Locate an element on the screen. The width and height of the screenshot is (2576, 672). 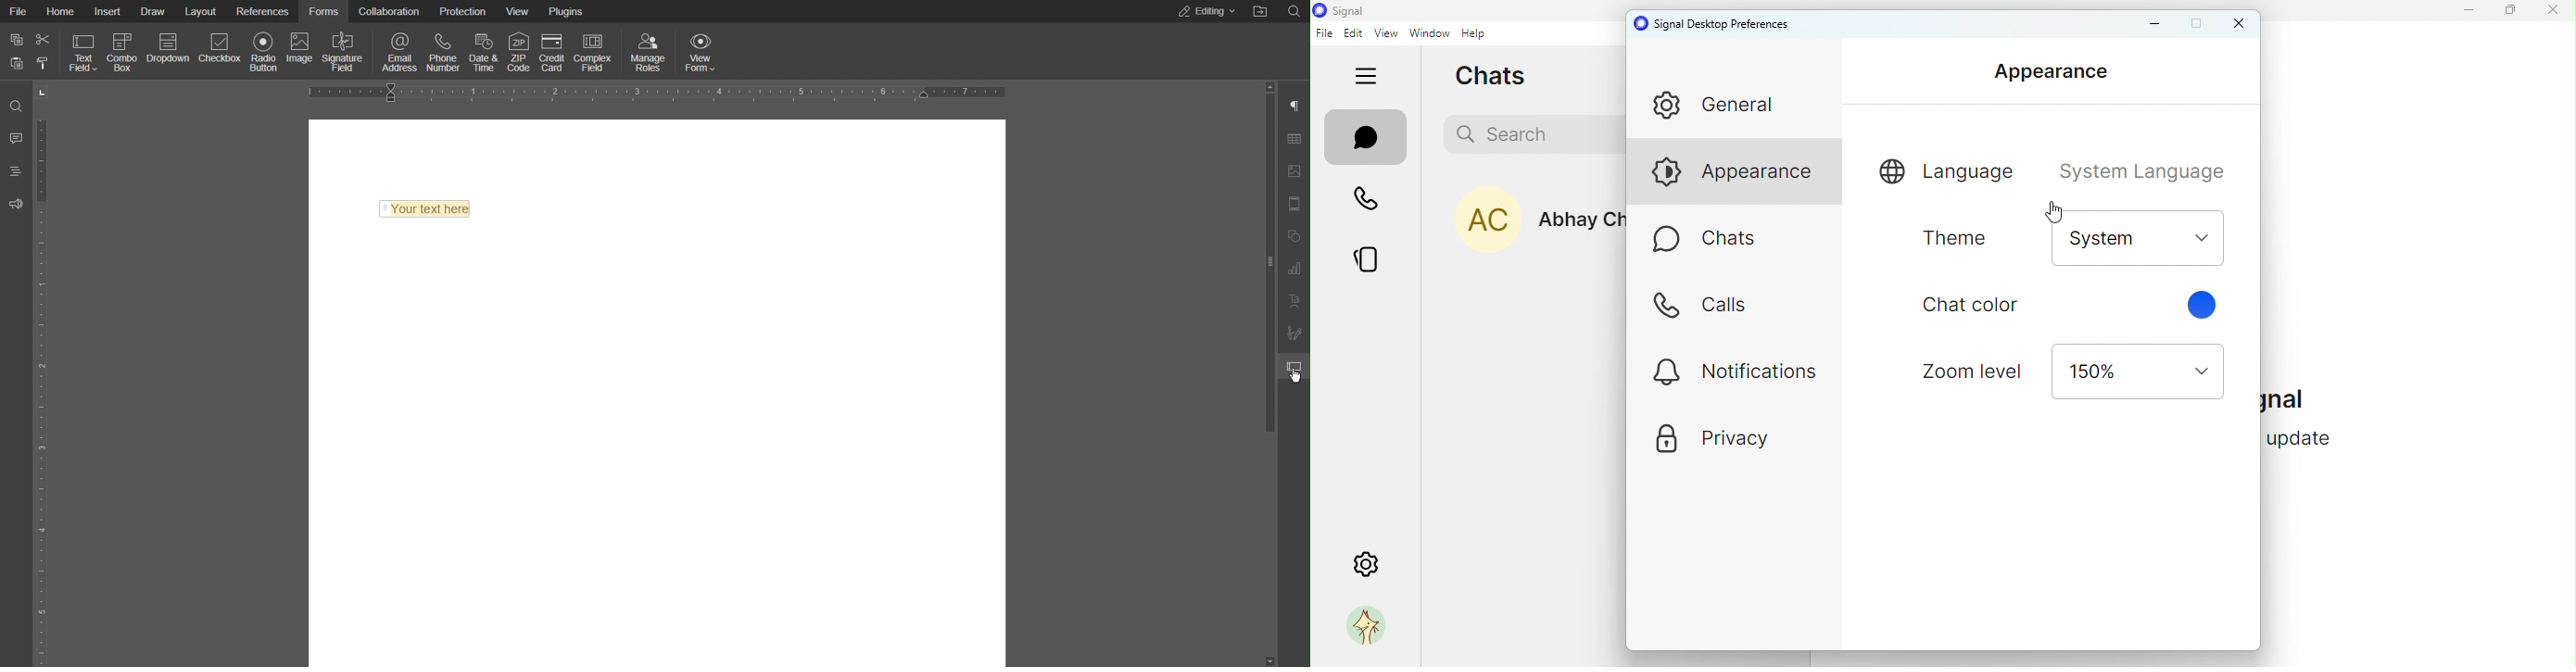
Vertical Ruler is located at coordinates (43, 375).